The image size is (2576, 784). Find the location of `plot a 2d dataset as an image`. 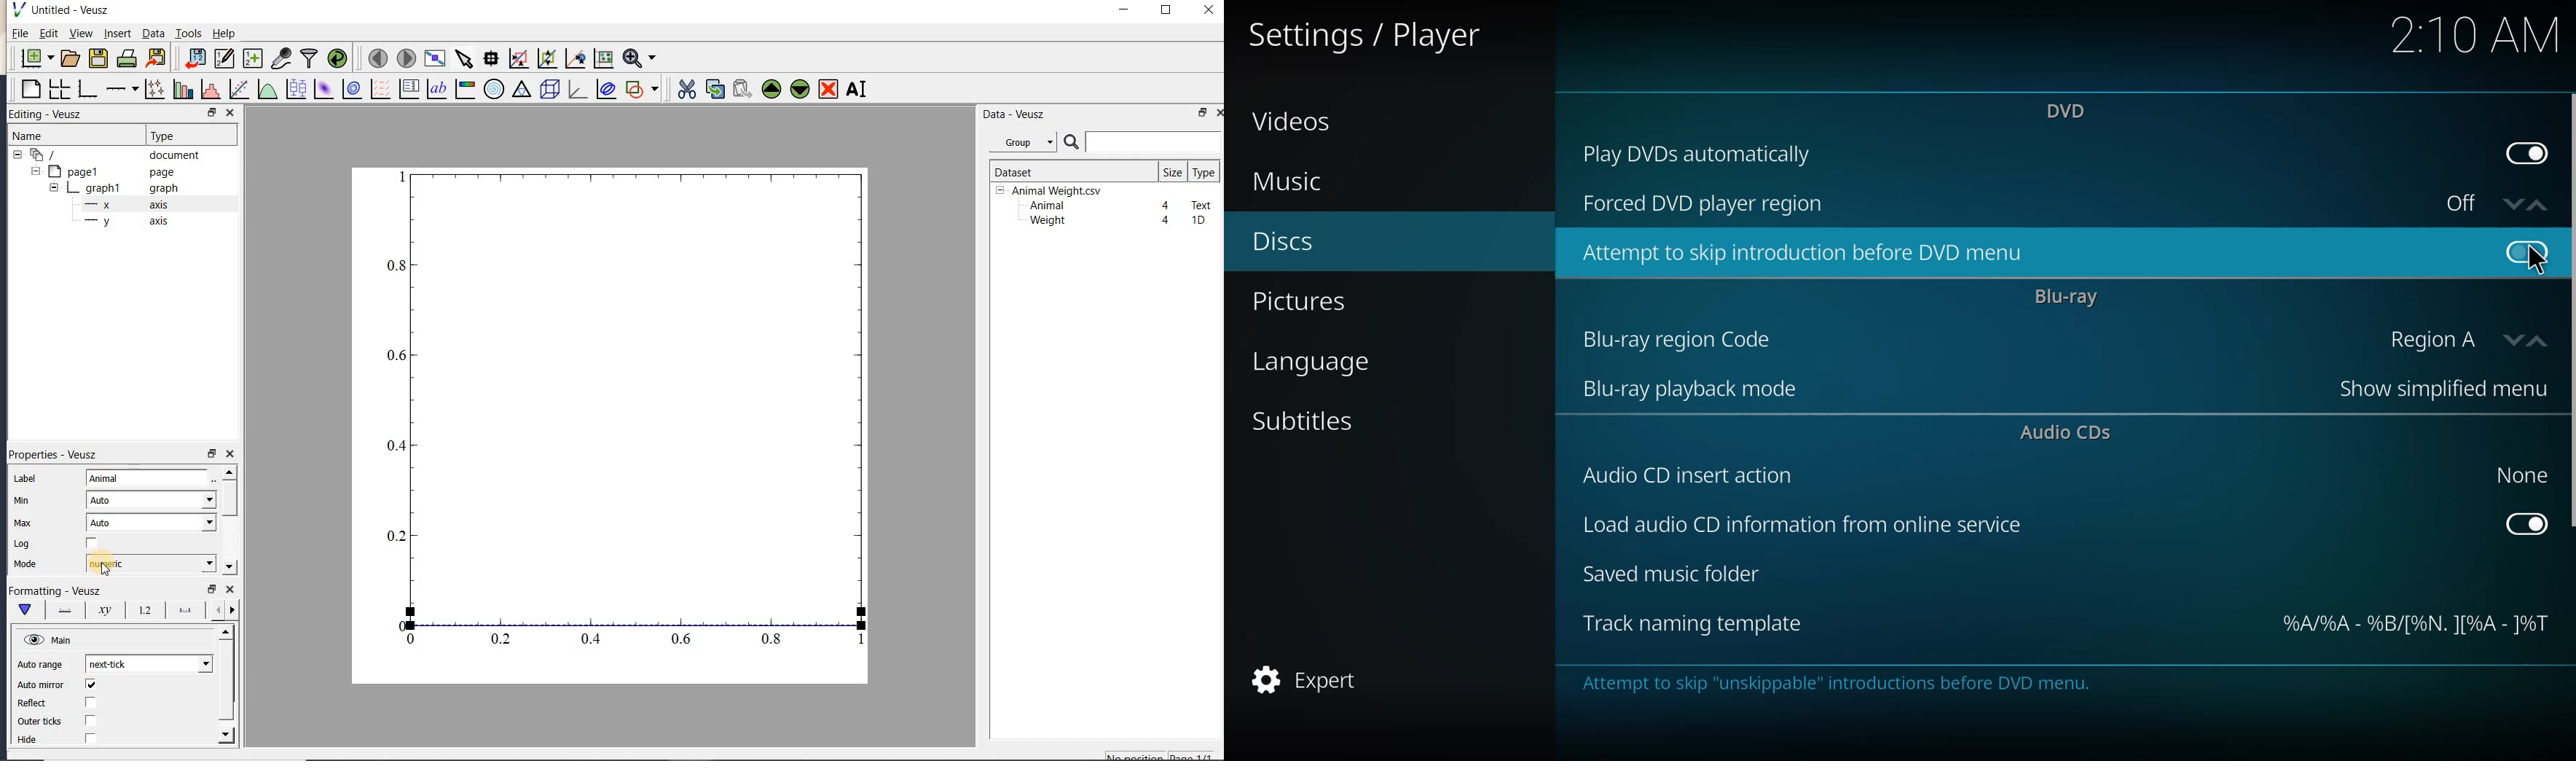

plot a 2d dataset as an image is located at coordinates (323, 89).